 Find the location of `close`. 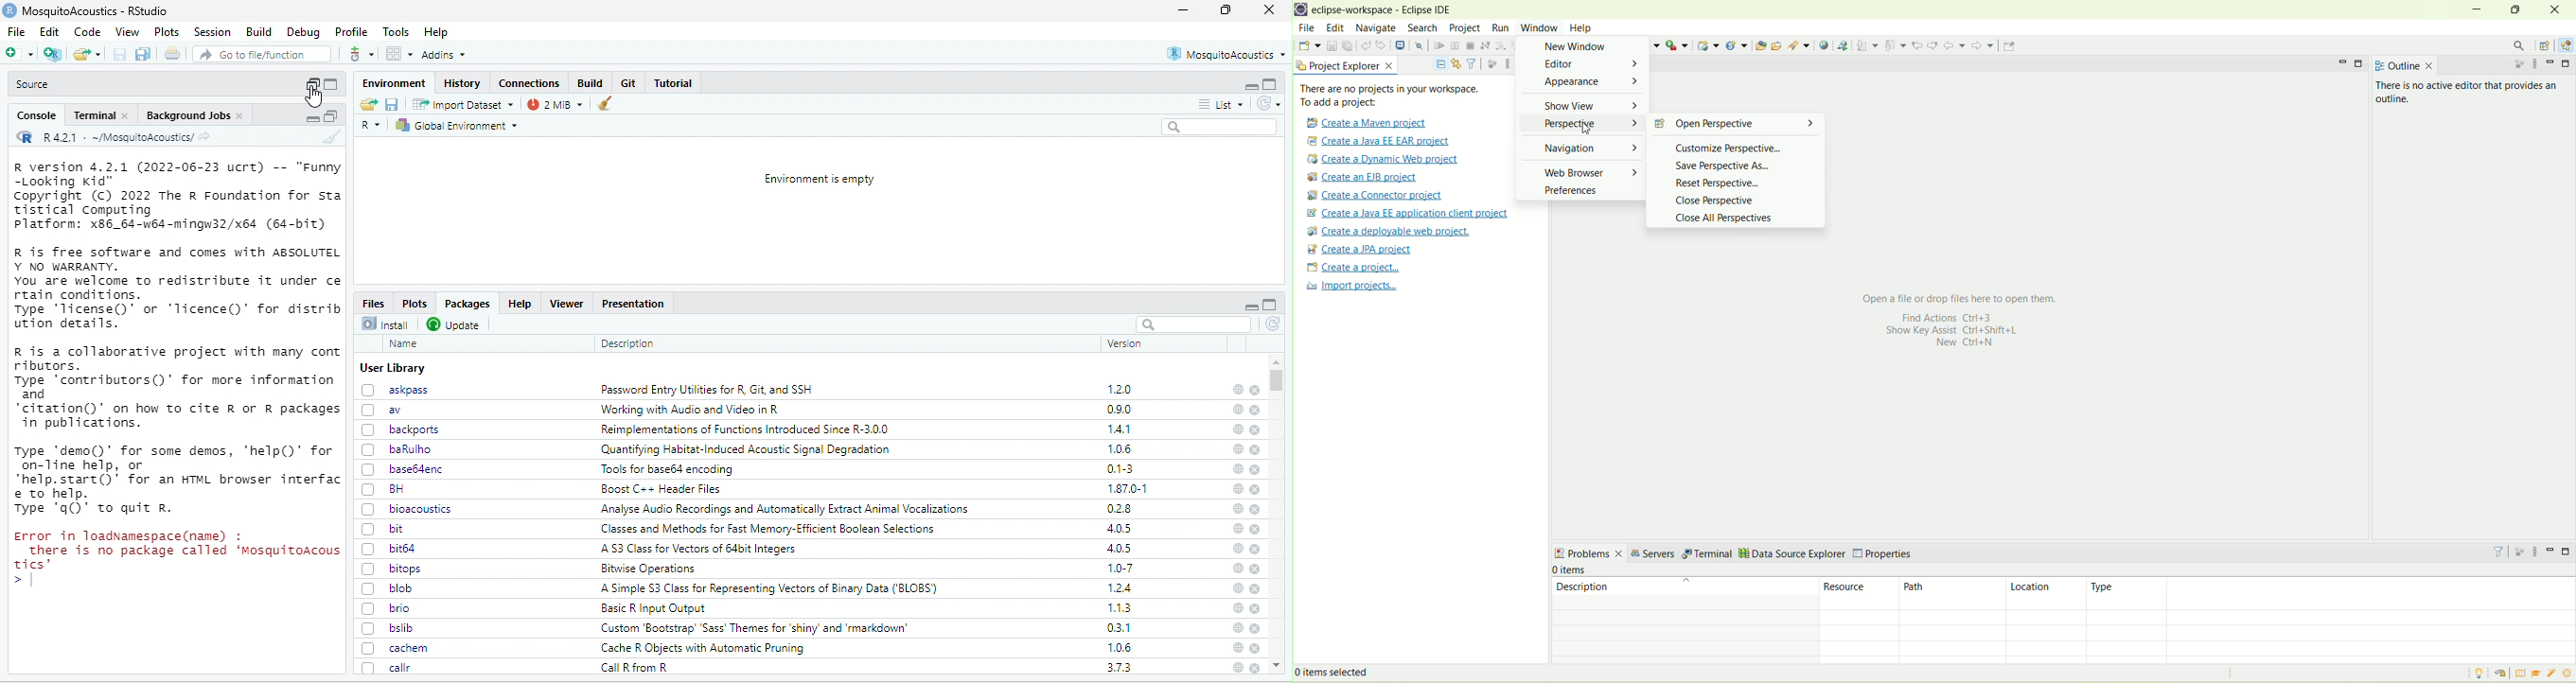

close is located at coordinates (1256, 609).